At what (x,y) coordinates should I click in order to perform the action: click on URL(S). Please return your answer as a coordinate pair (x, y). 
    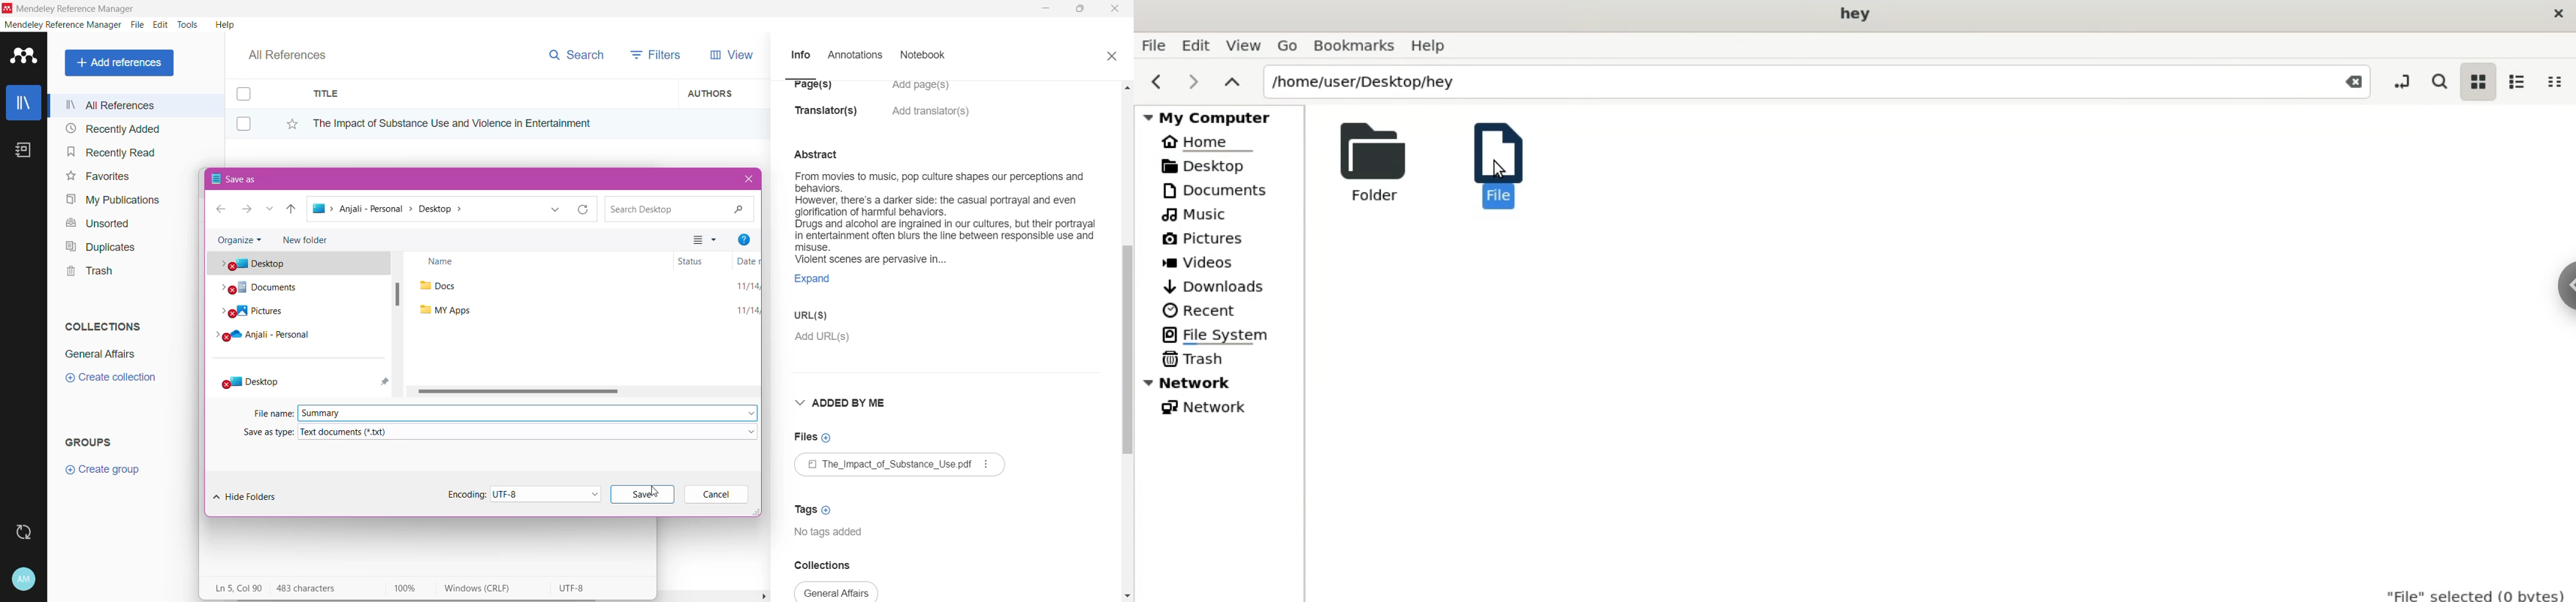
    Looking at the image, I should click on (820, 317).